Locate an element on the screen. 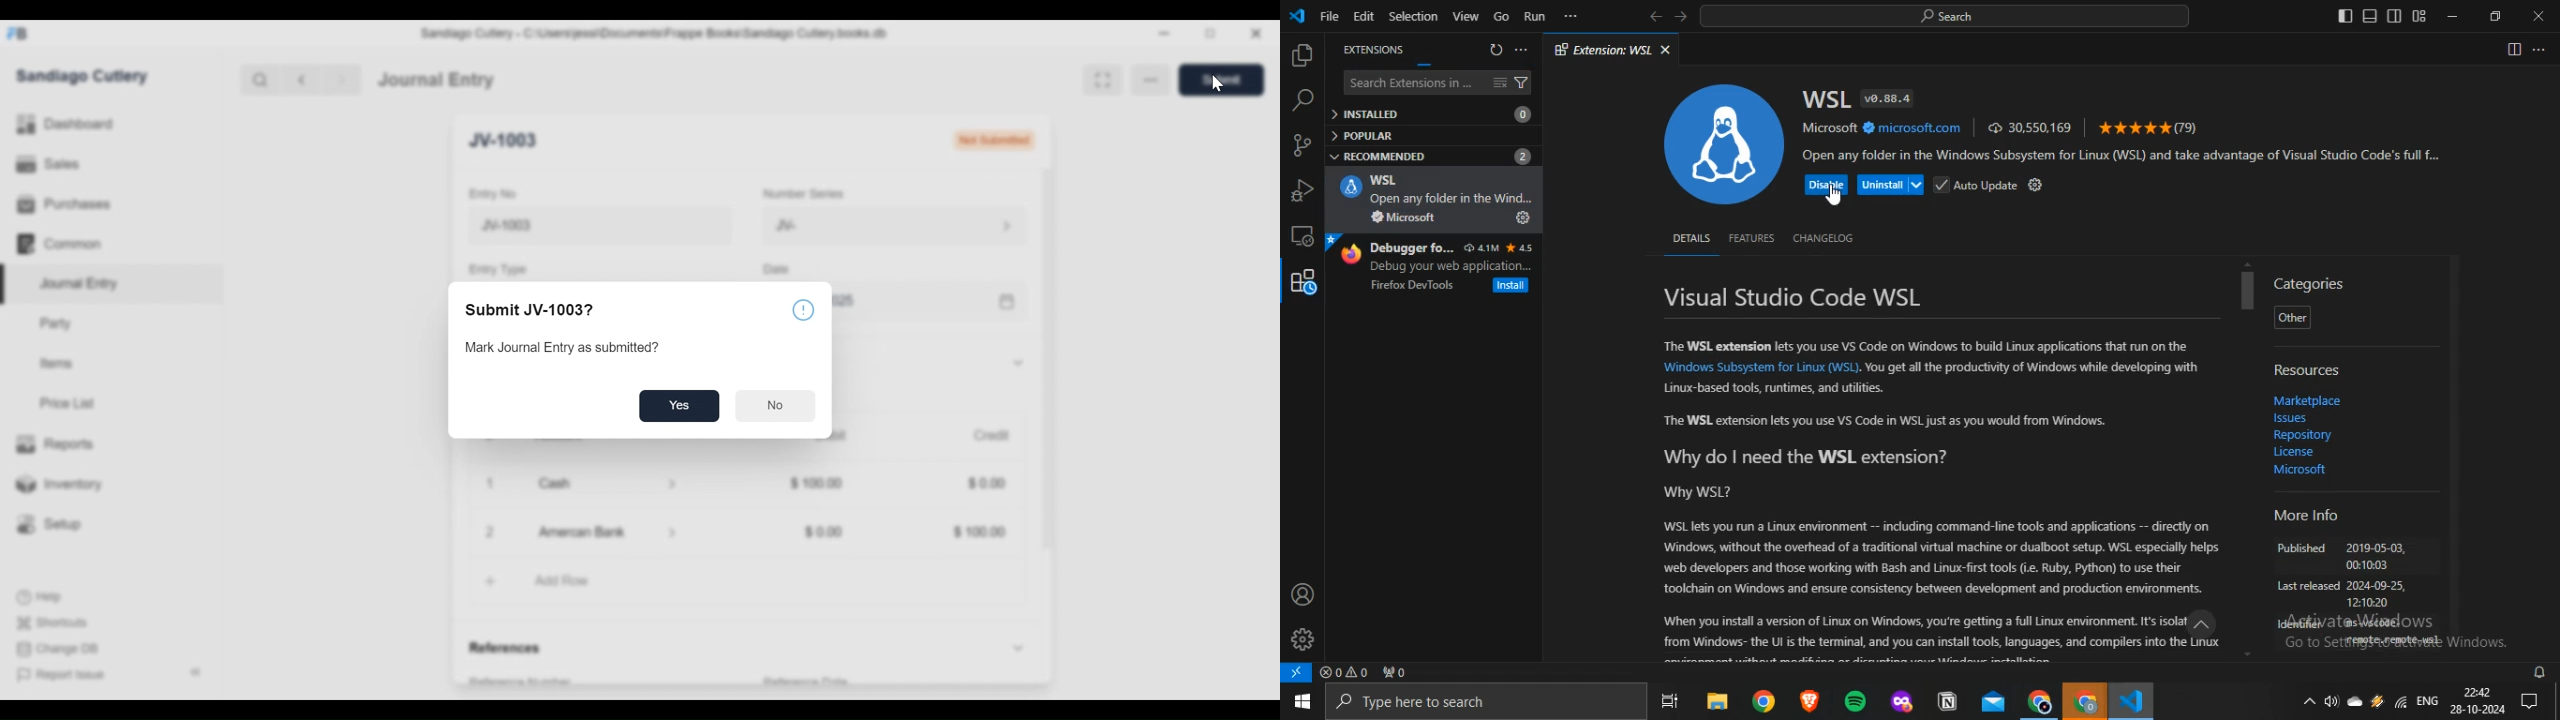 Image resolution: width=2576 pixels, height=728 pixels. Google Chrome is located at coordinates (2083, 700).